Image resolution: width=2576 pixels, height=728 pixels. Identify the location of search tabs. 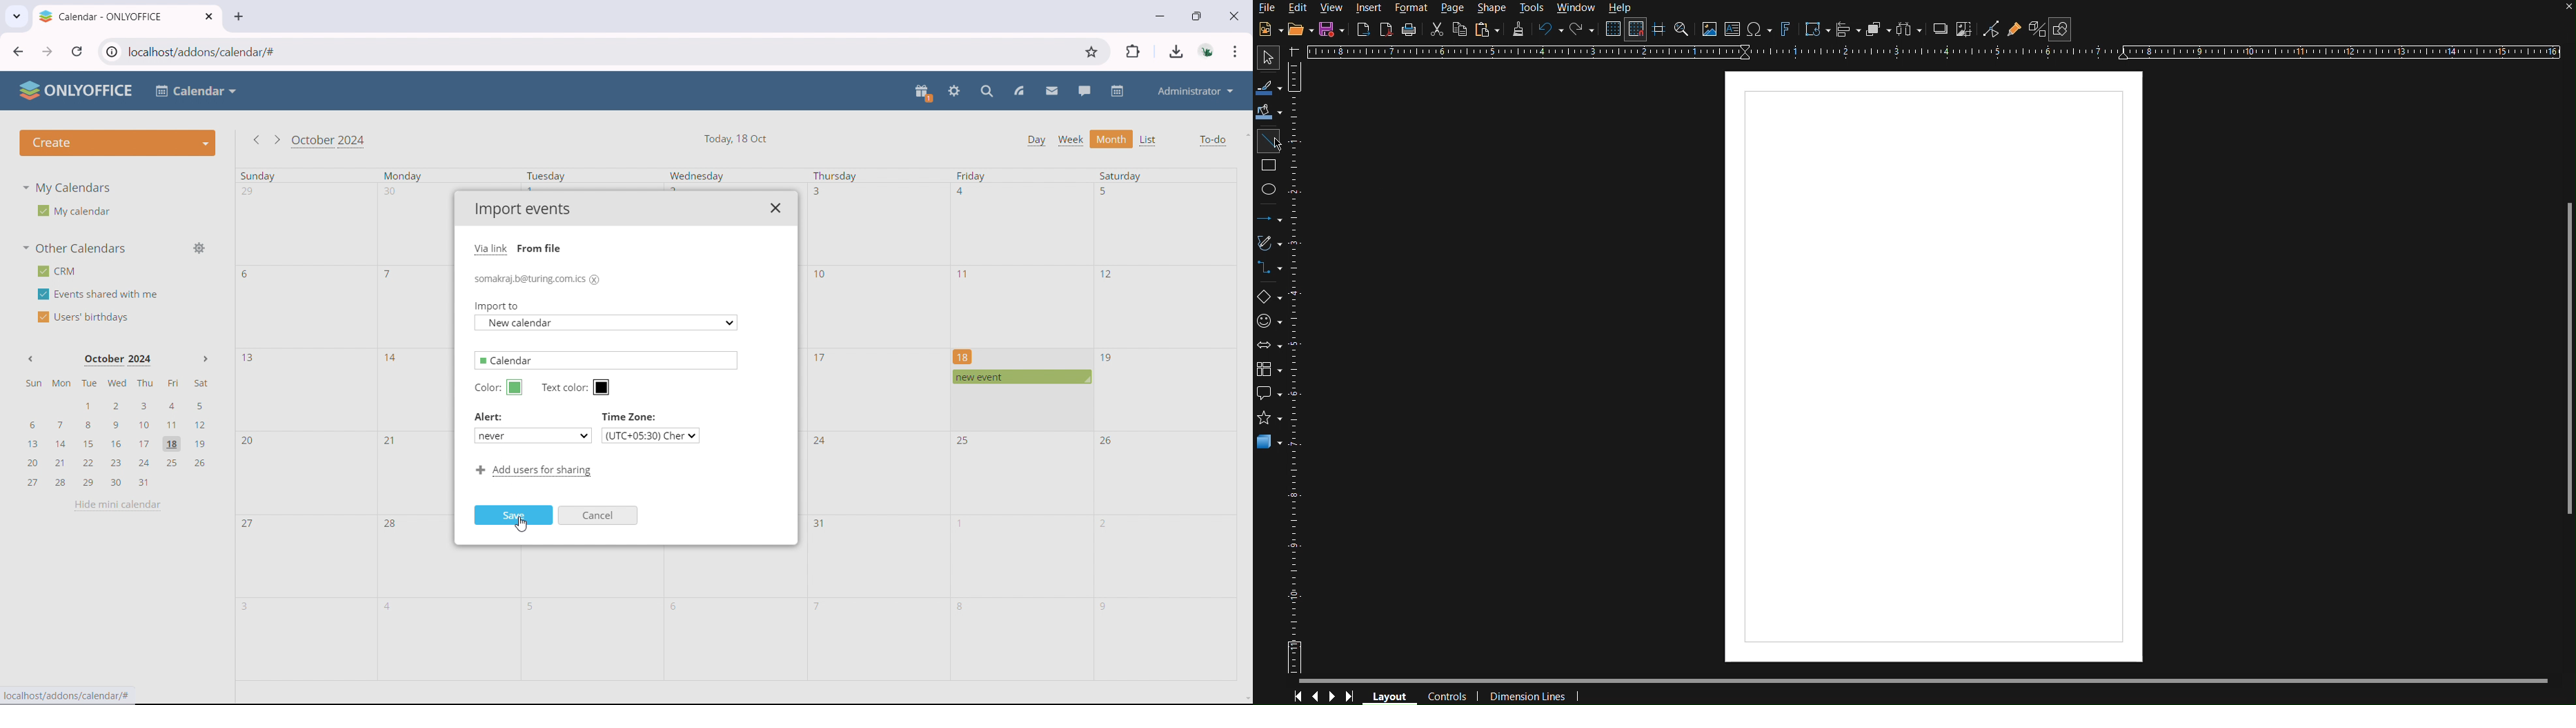
(16, 14).